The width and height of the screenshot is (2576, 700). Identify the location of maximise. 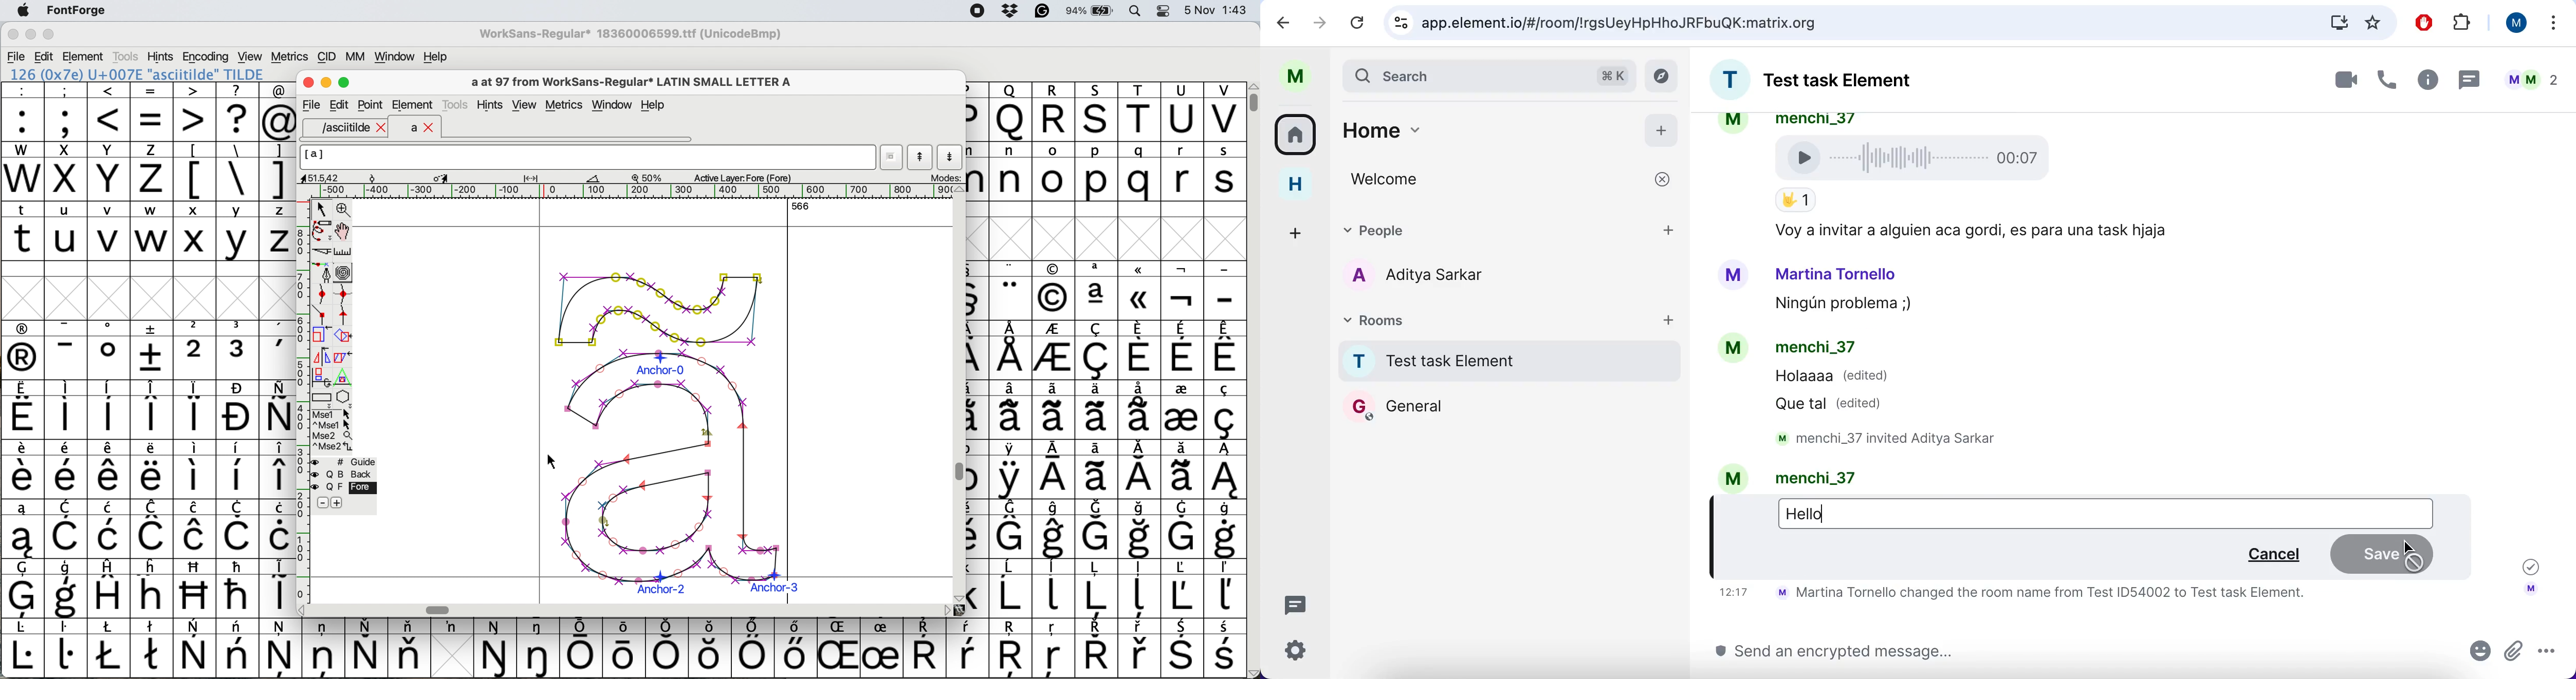
(49, 37).